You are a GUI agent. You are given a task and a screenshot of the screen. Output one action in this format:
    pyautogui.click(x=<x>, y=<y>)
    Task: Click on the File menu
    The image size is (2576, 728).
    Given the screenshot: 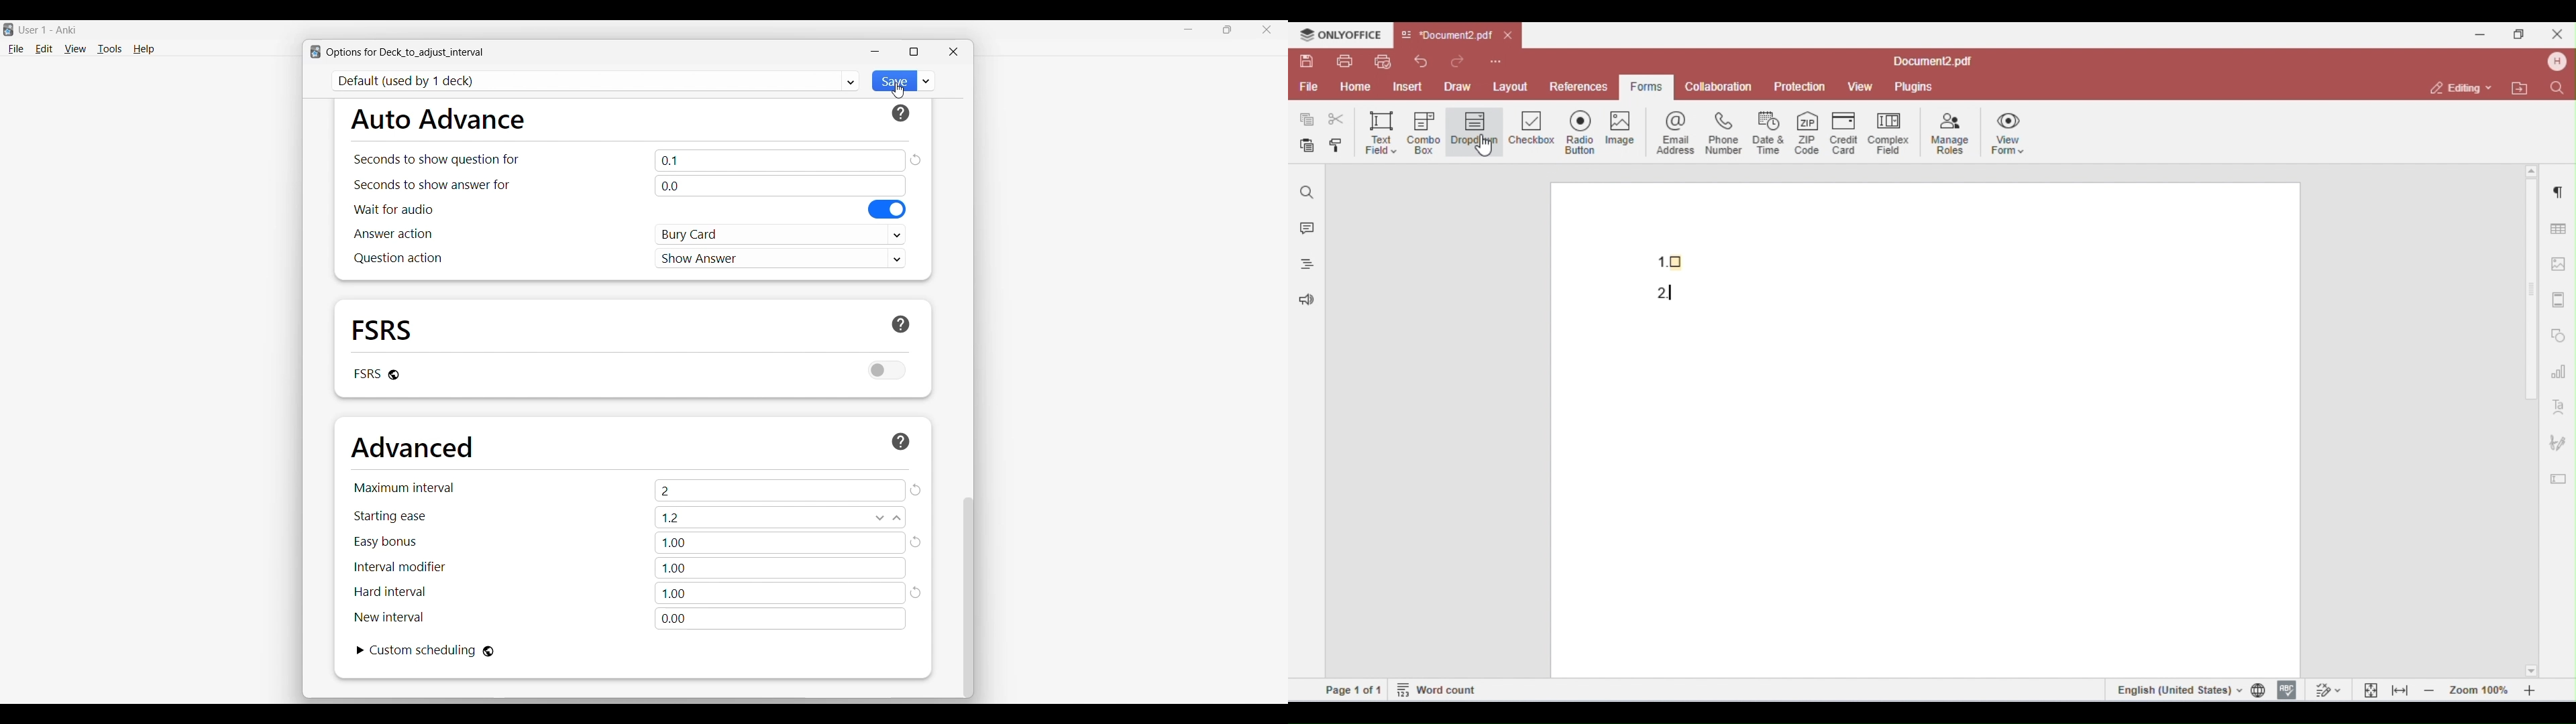 What is the action you would take?
    pyautogui.click(x=15, y=50)
    